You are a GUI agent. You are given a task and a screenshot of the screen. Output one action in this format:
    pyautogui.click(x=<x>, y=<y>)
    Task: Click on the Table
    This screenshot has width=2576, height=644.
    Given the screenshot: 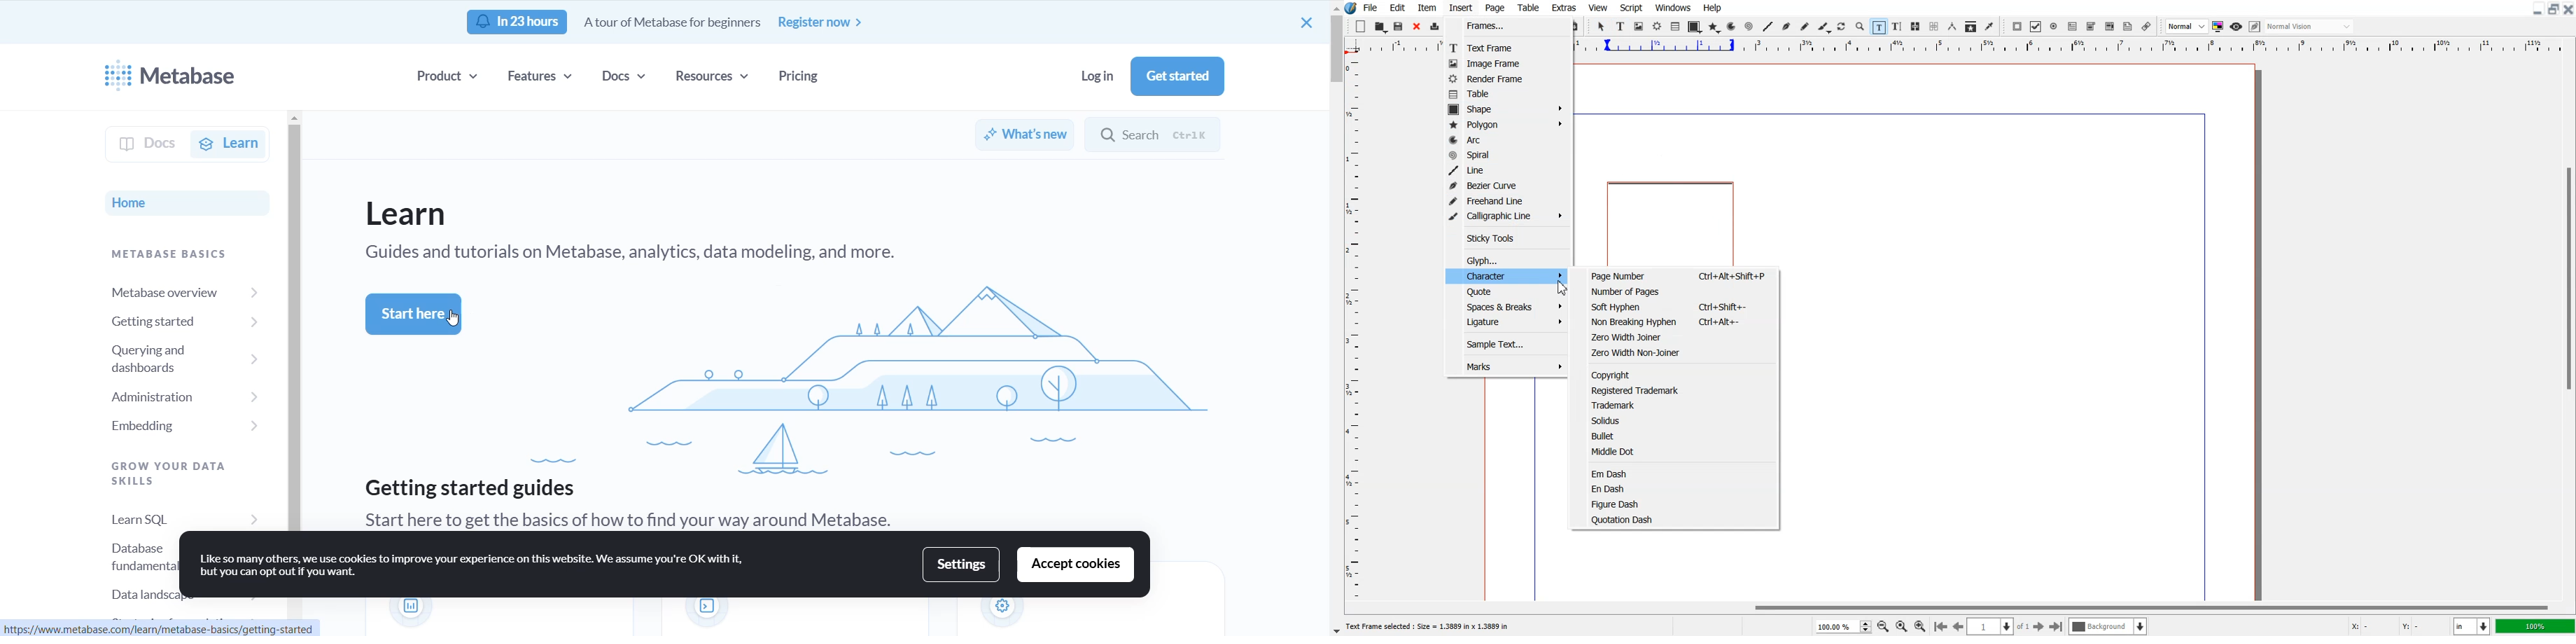 What is the action you would take?
    pyautogui.click(x=1676, y=26)
    